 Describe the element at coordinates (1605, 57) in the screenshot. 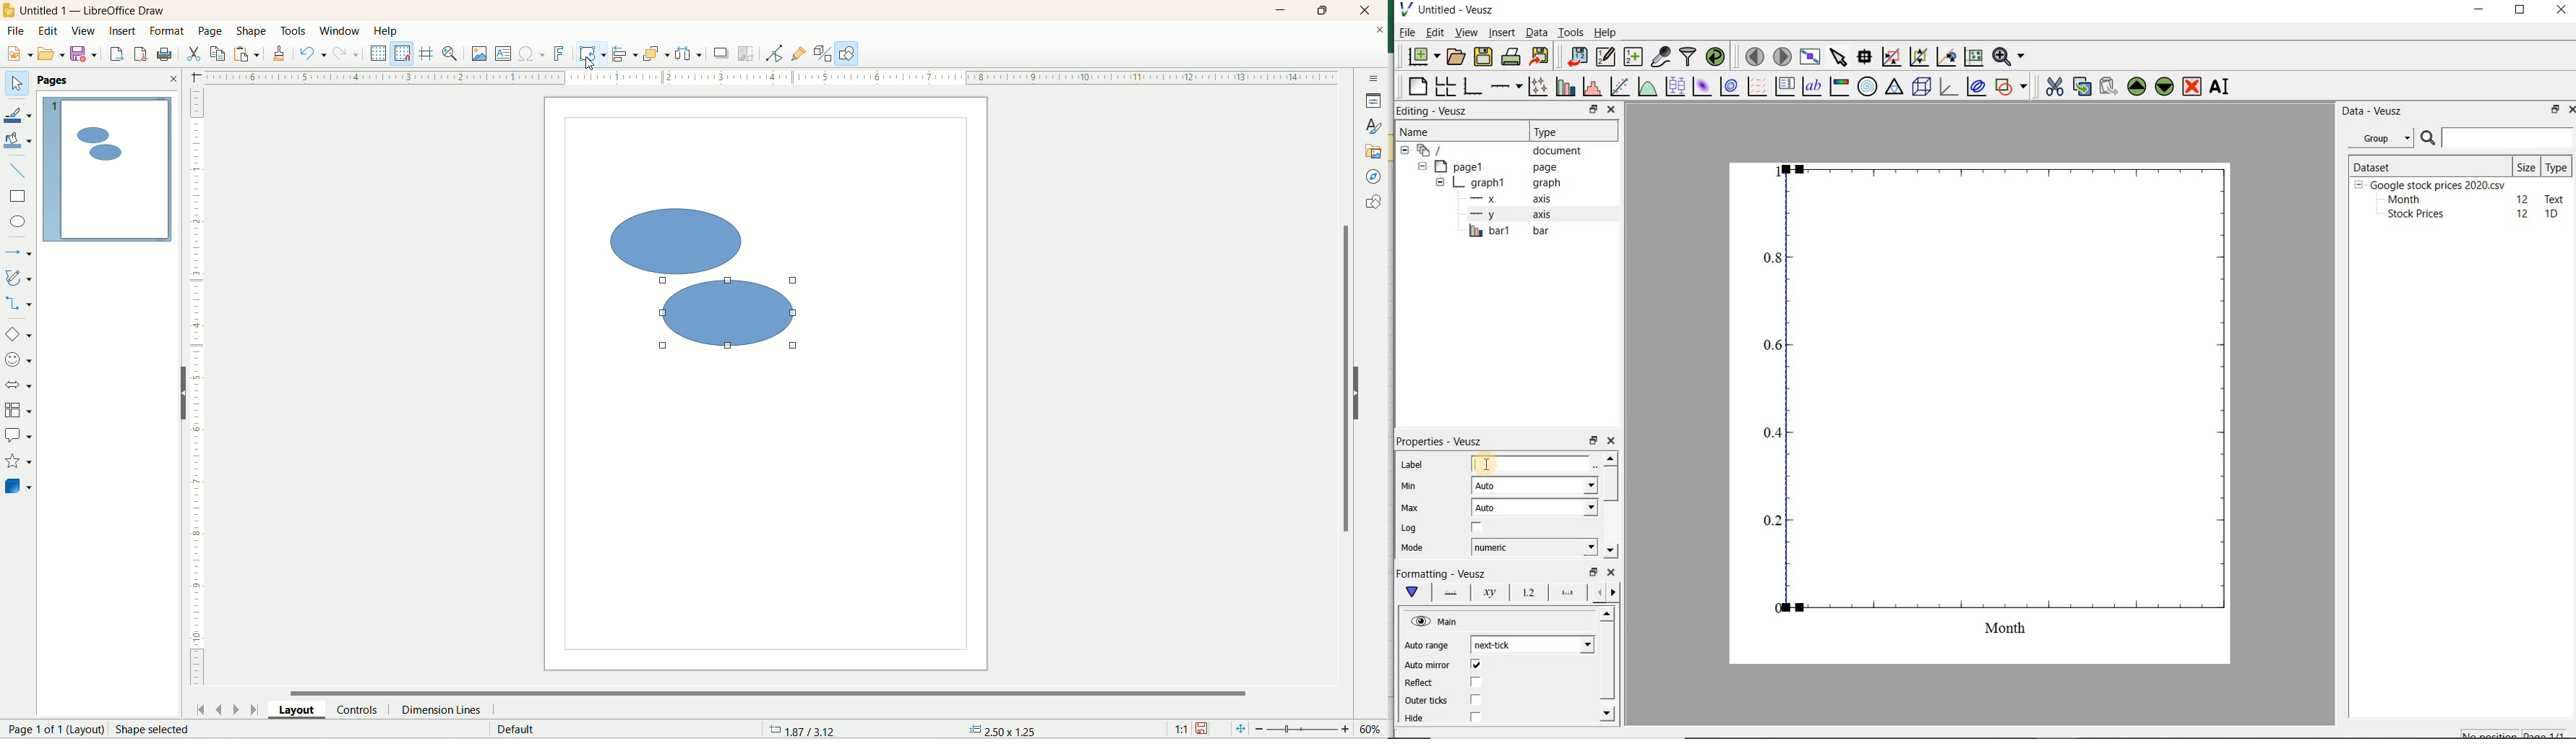

I see `edit and enter new datasets` at that location.